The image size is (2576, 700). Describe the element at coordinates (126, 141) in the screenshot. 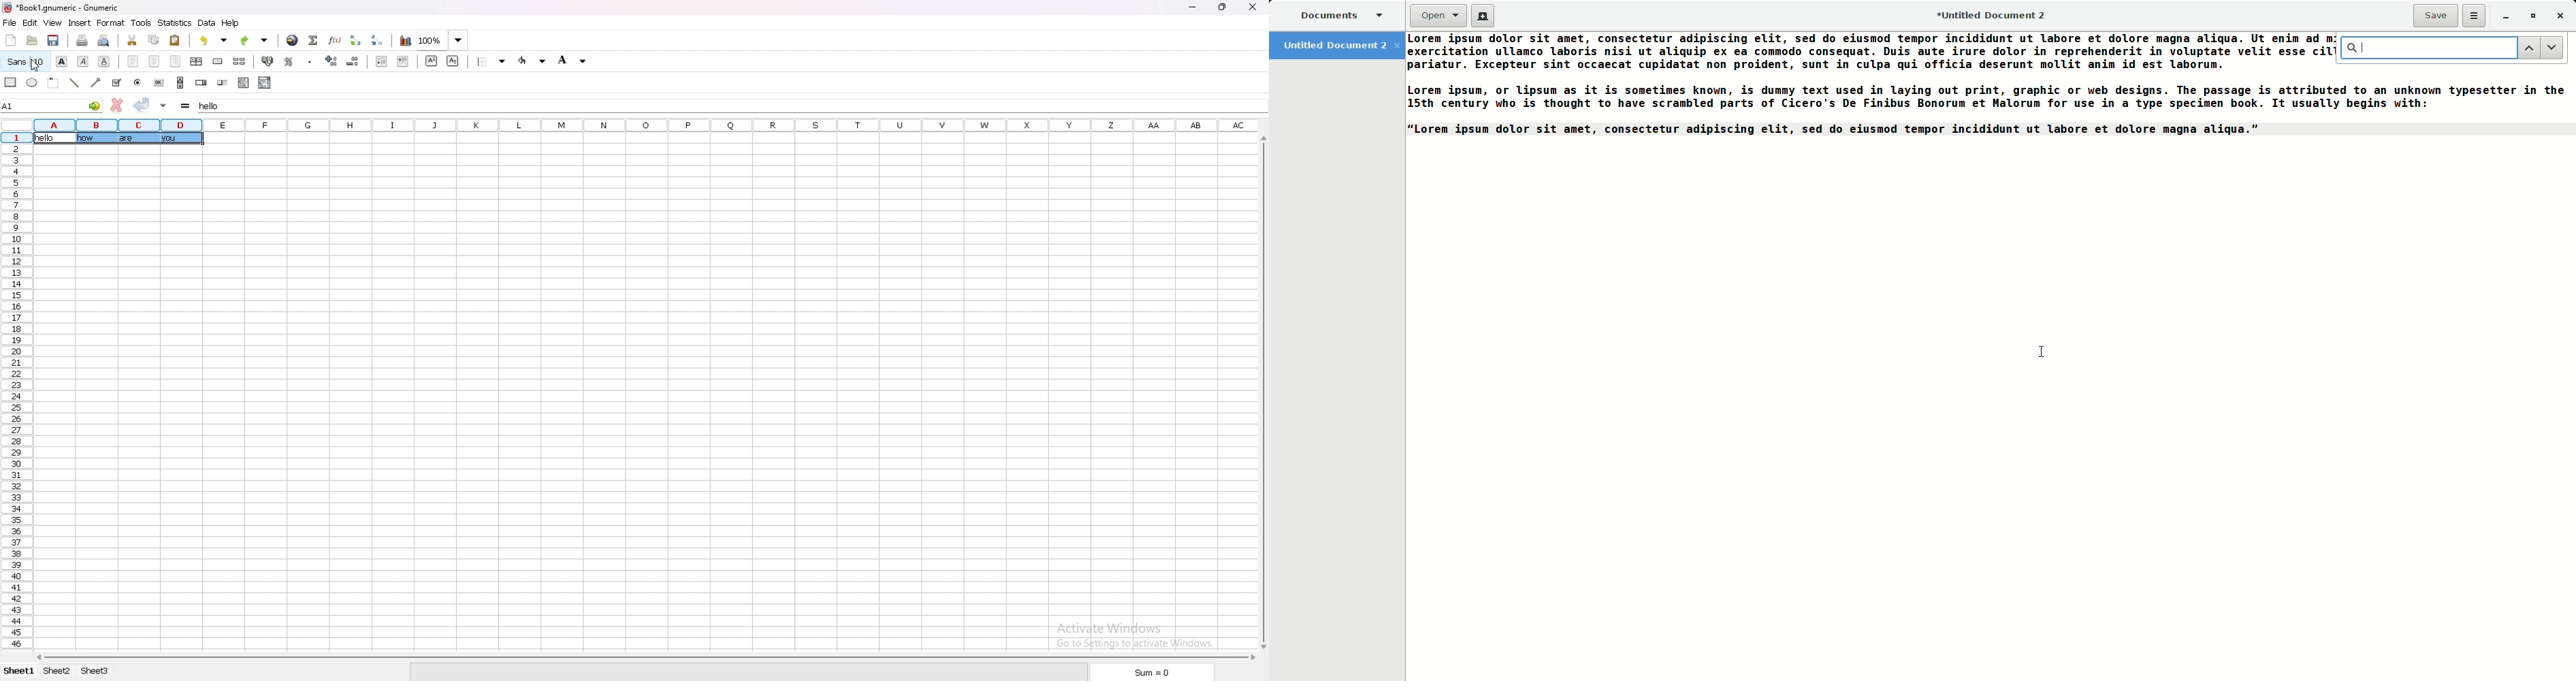

I see `are` at that location.